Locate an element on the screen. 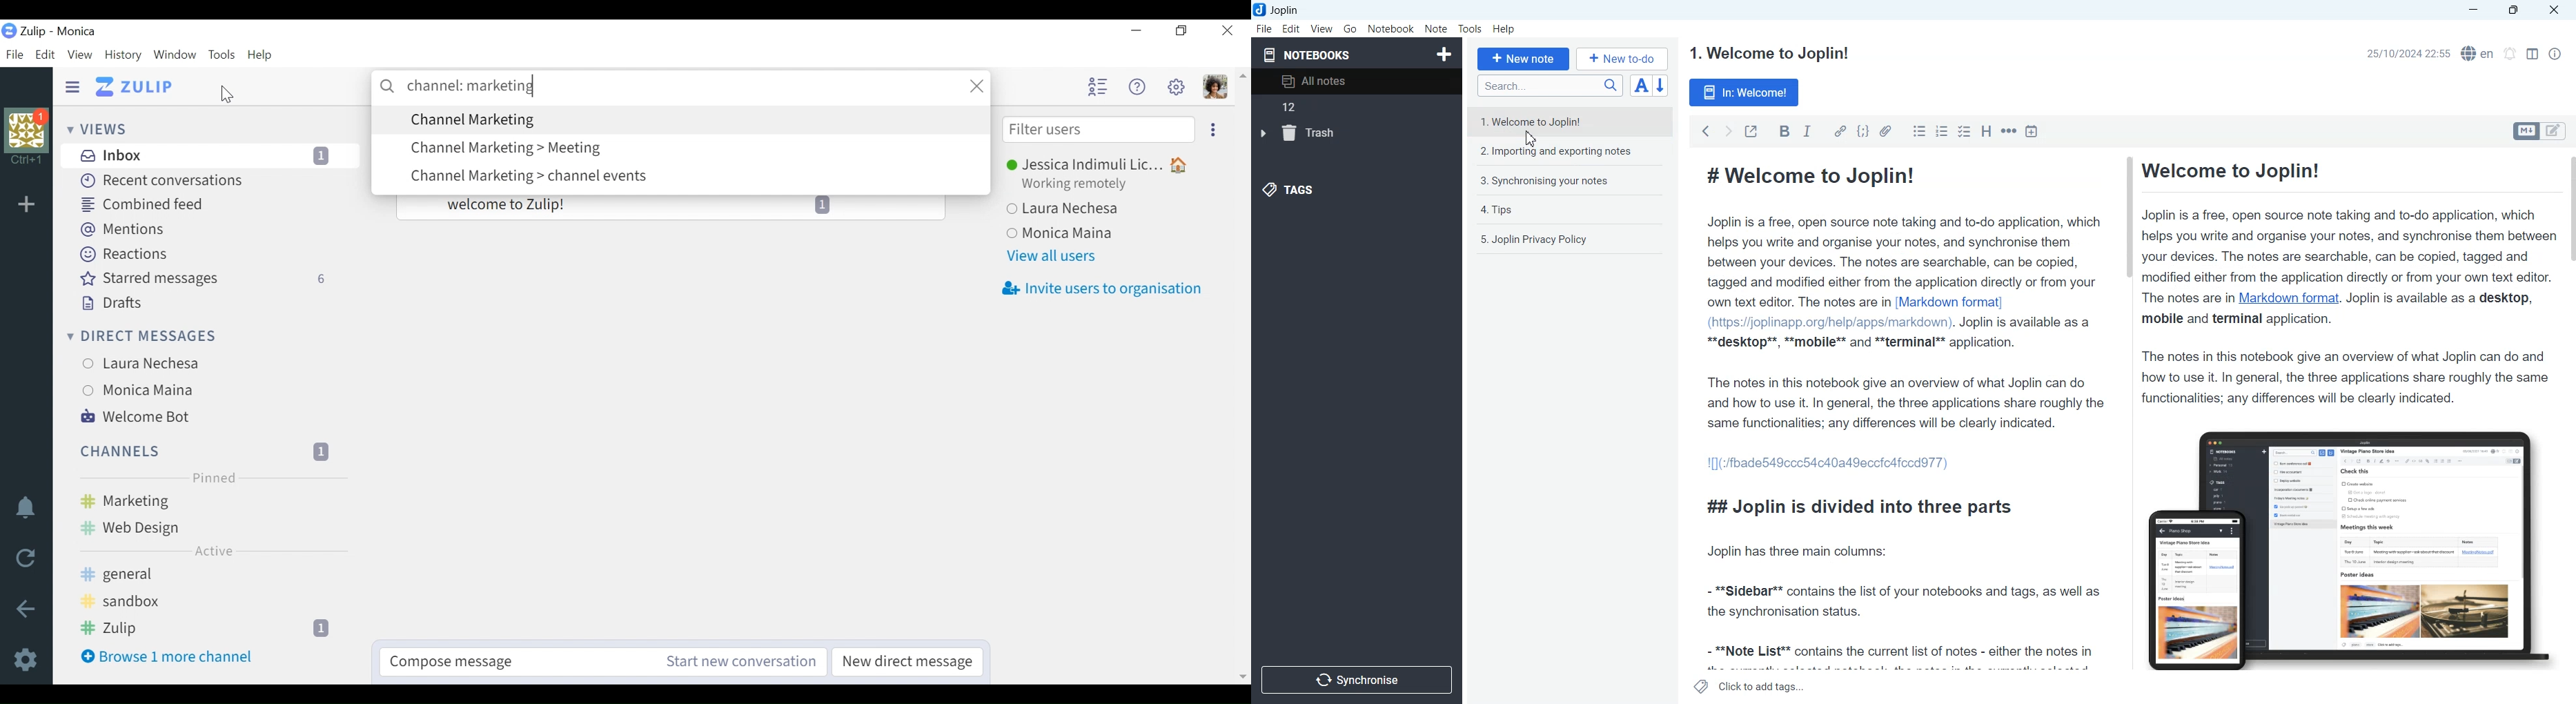  12 is located at coordinates (1295, 108).